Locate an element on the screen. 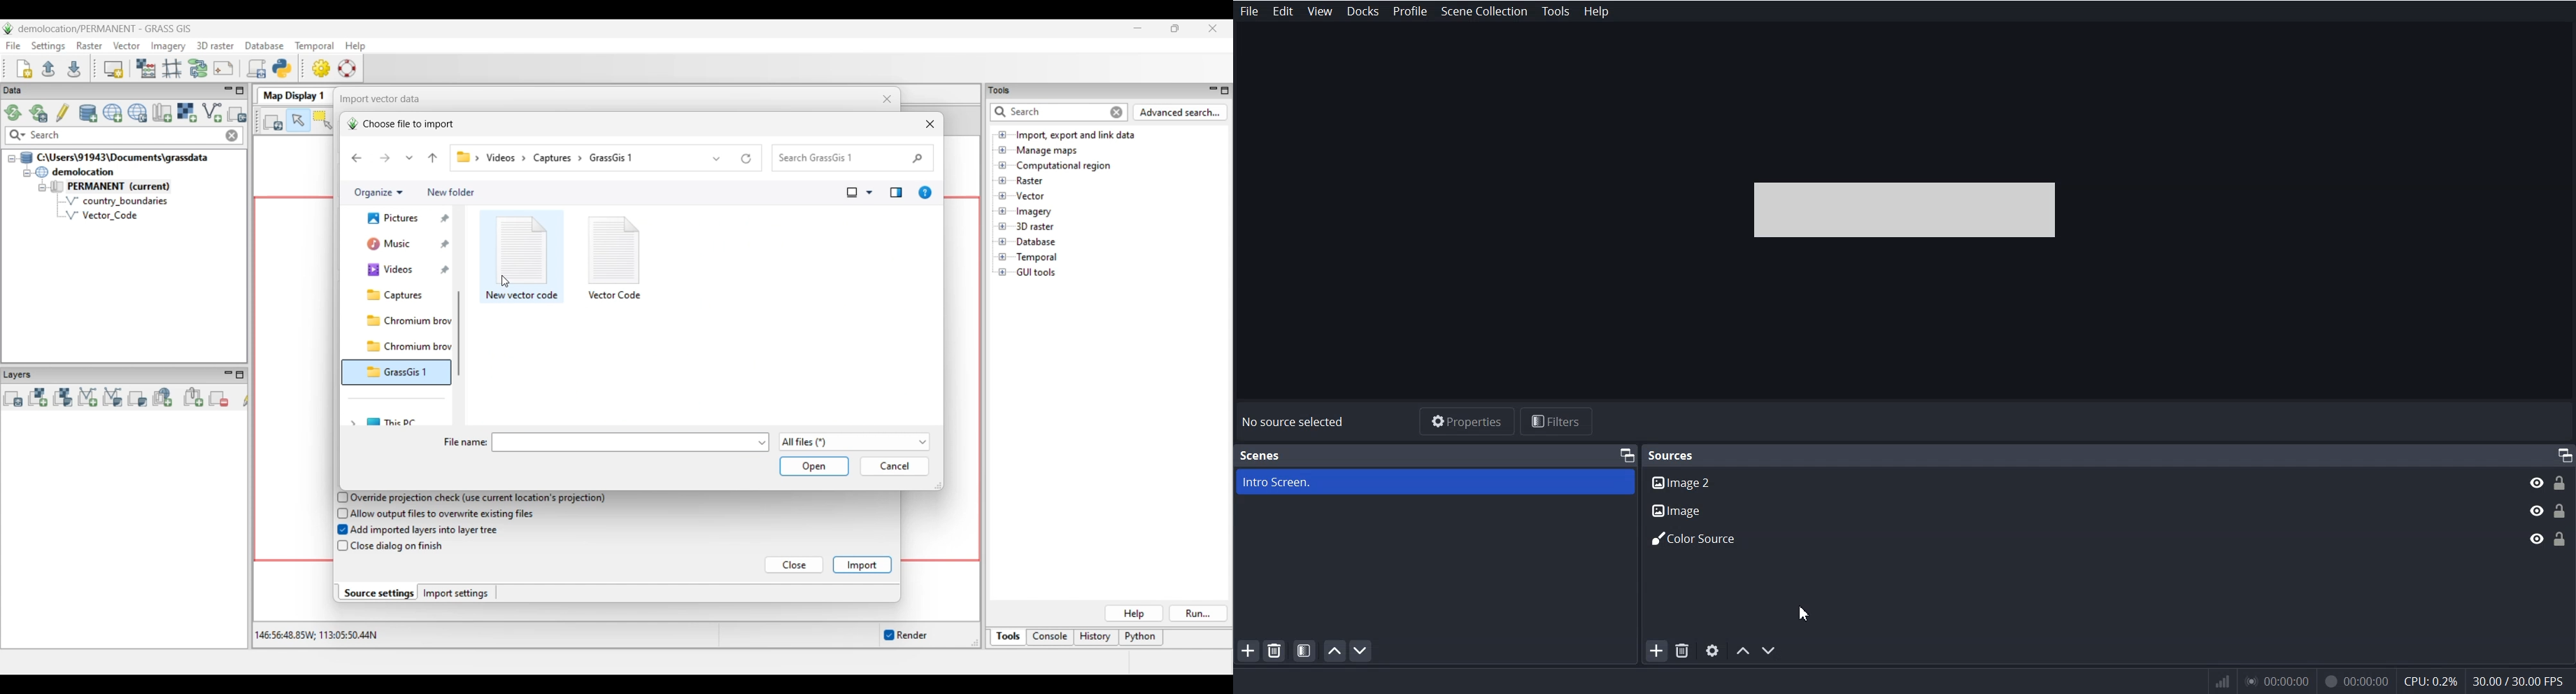 This screenshot has height=700, width=2576. Profile is located at coordinates (1411, 11).